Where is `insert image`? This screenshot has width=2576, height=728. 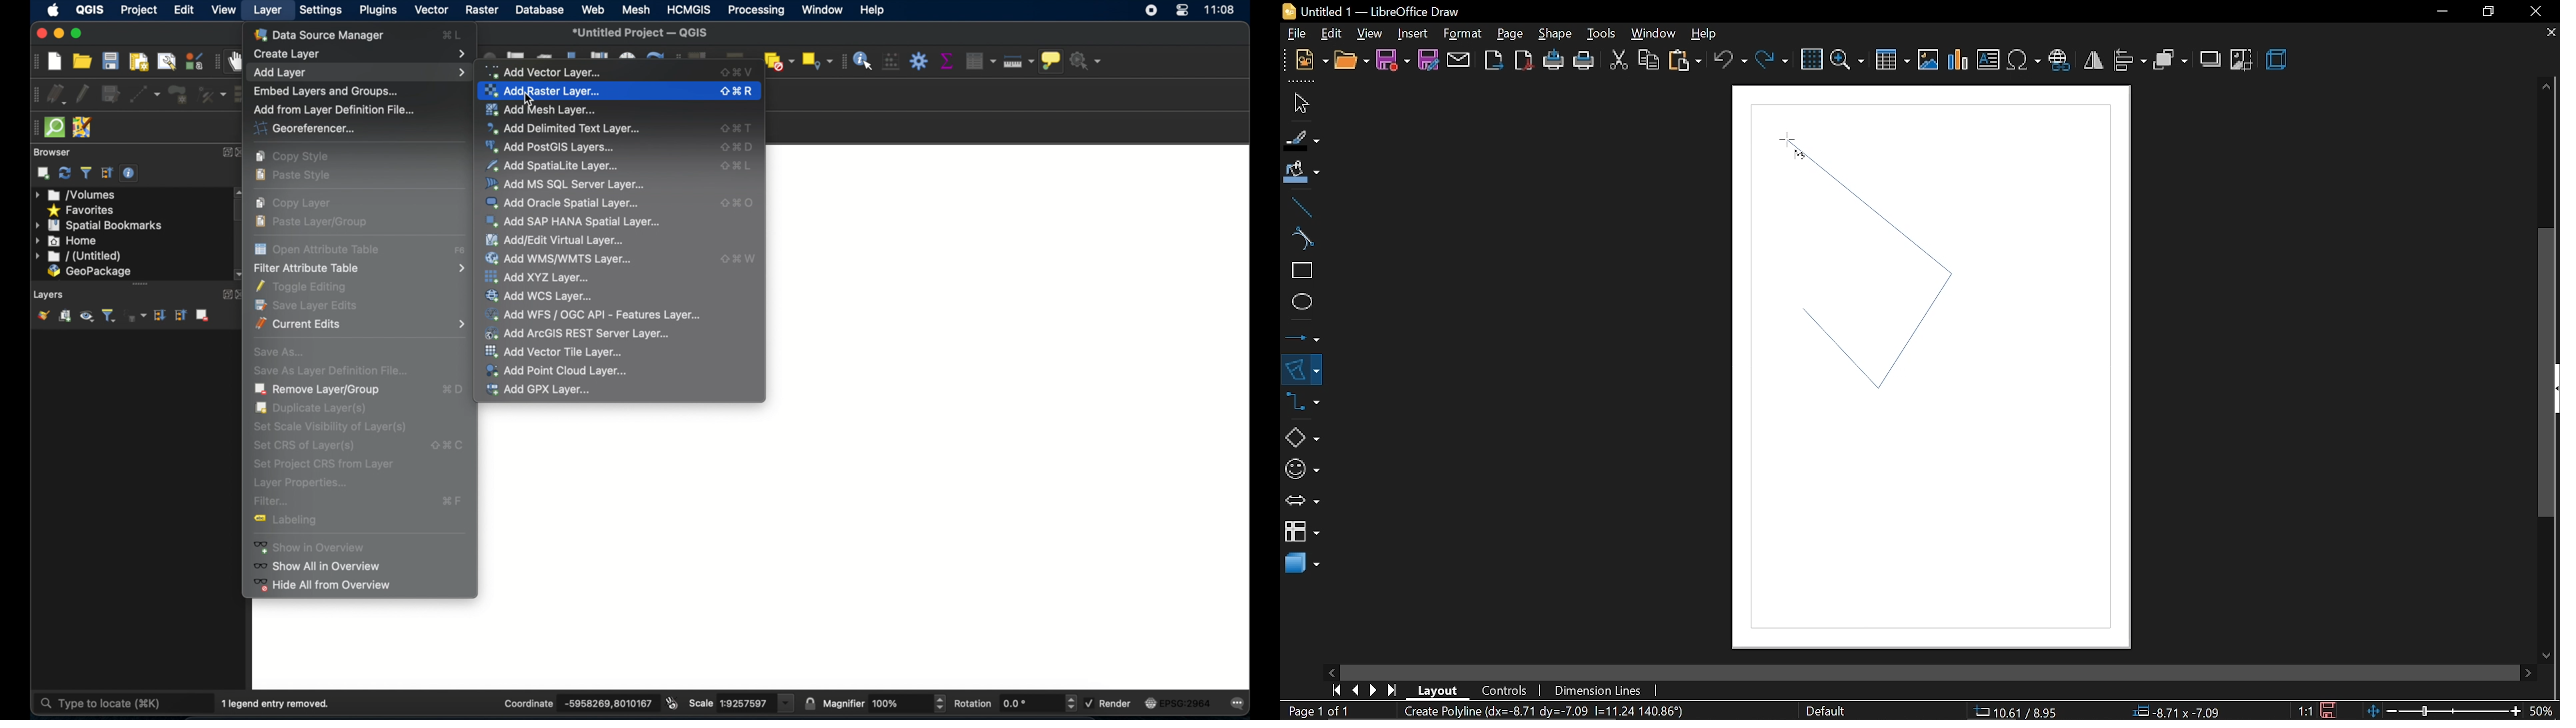
insert image is located at coordinates (1930, 60).